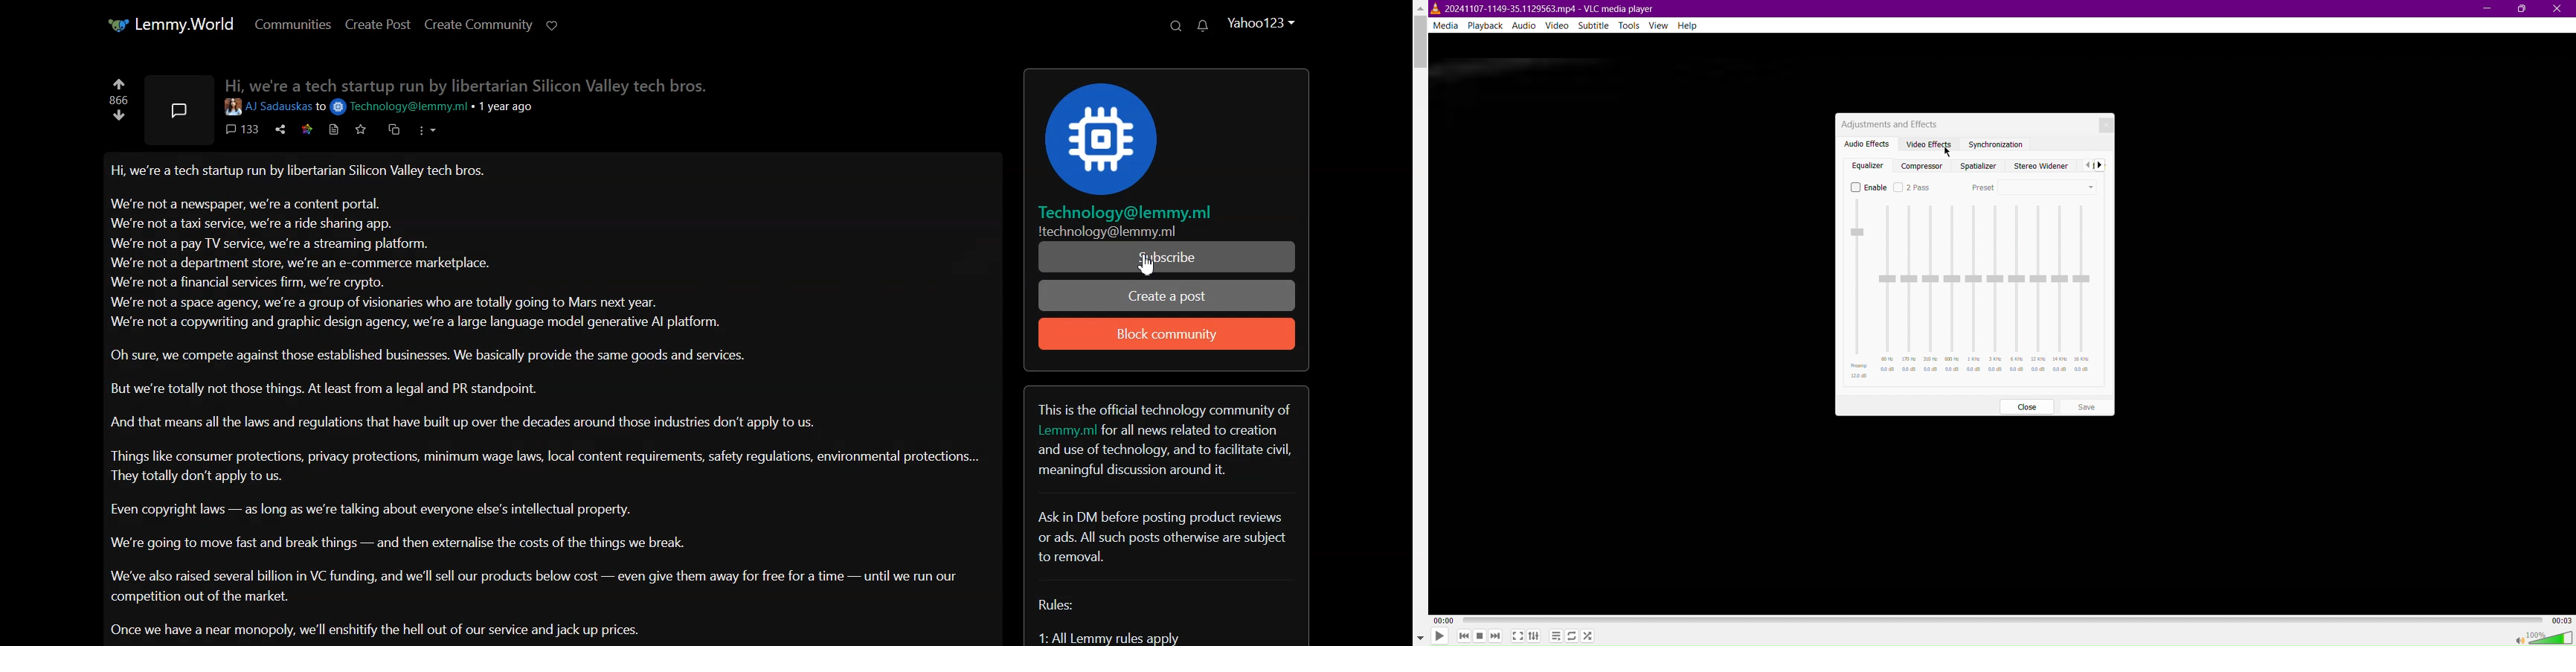 This screenshot has width=2576, height=672. What do you see at coordinates (1630, 26) in the screenshot?
I see `Tools` at bounding box center [1630, 26].